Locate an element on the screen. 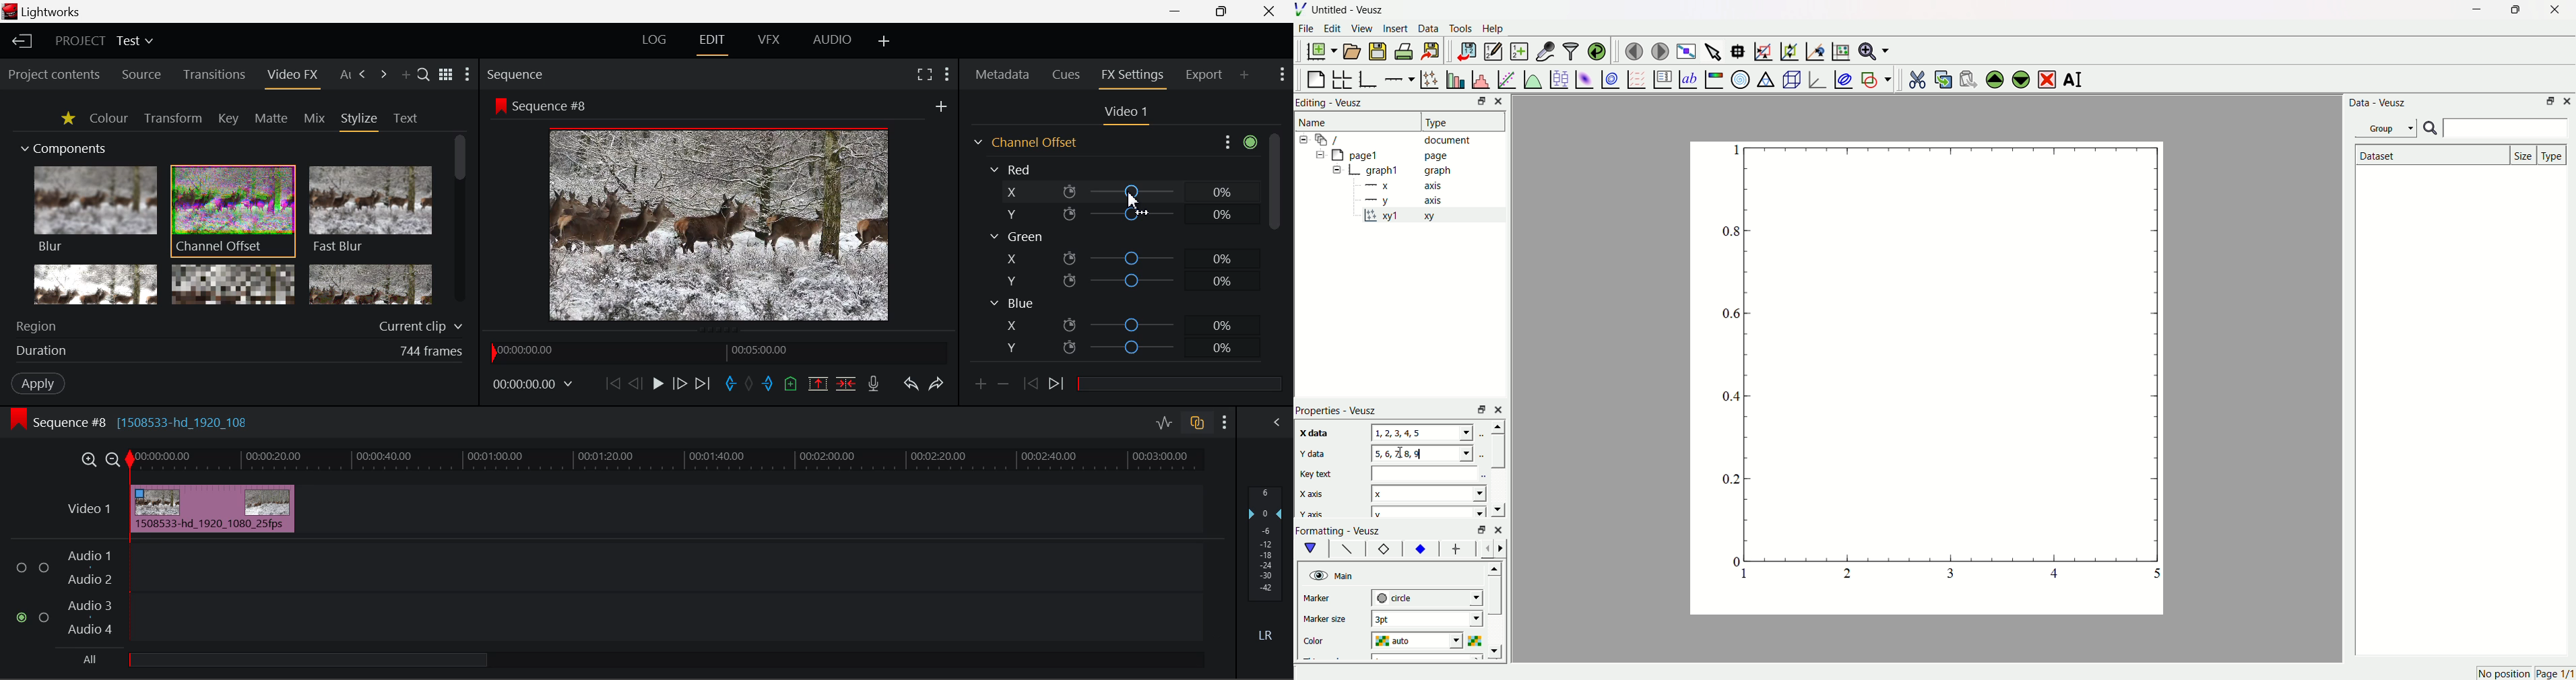  Channel Offset is located at coordinates (1023, 142).